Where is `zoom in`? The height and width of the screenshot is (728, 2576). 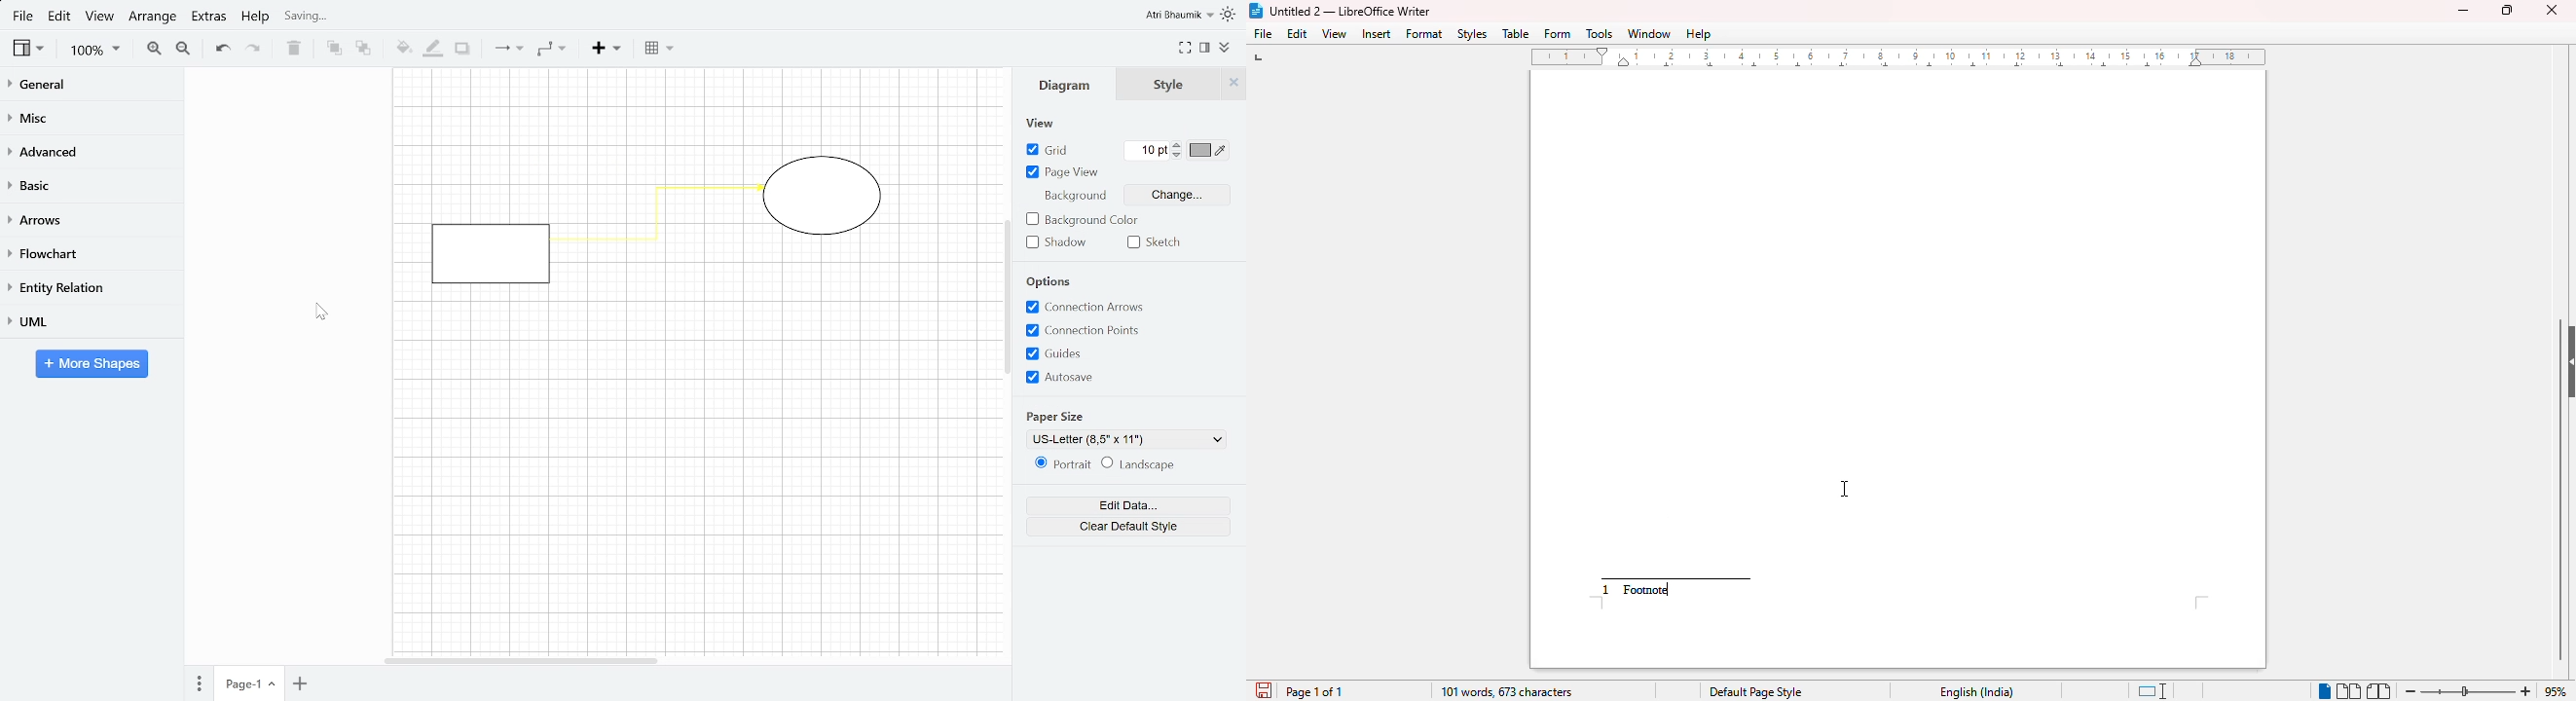 zoom in is located at coordinates (2526, 690).